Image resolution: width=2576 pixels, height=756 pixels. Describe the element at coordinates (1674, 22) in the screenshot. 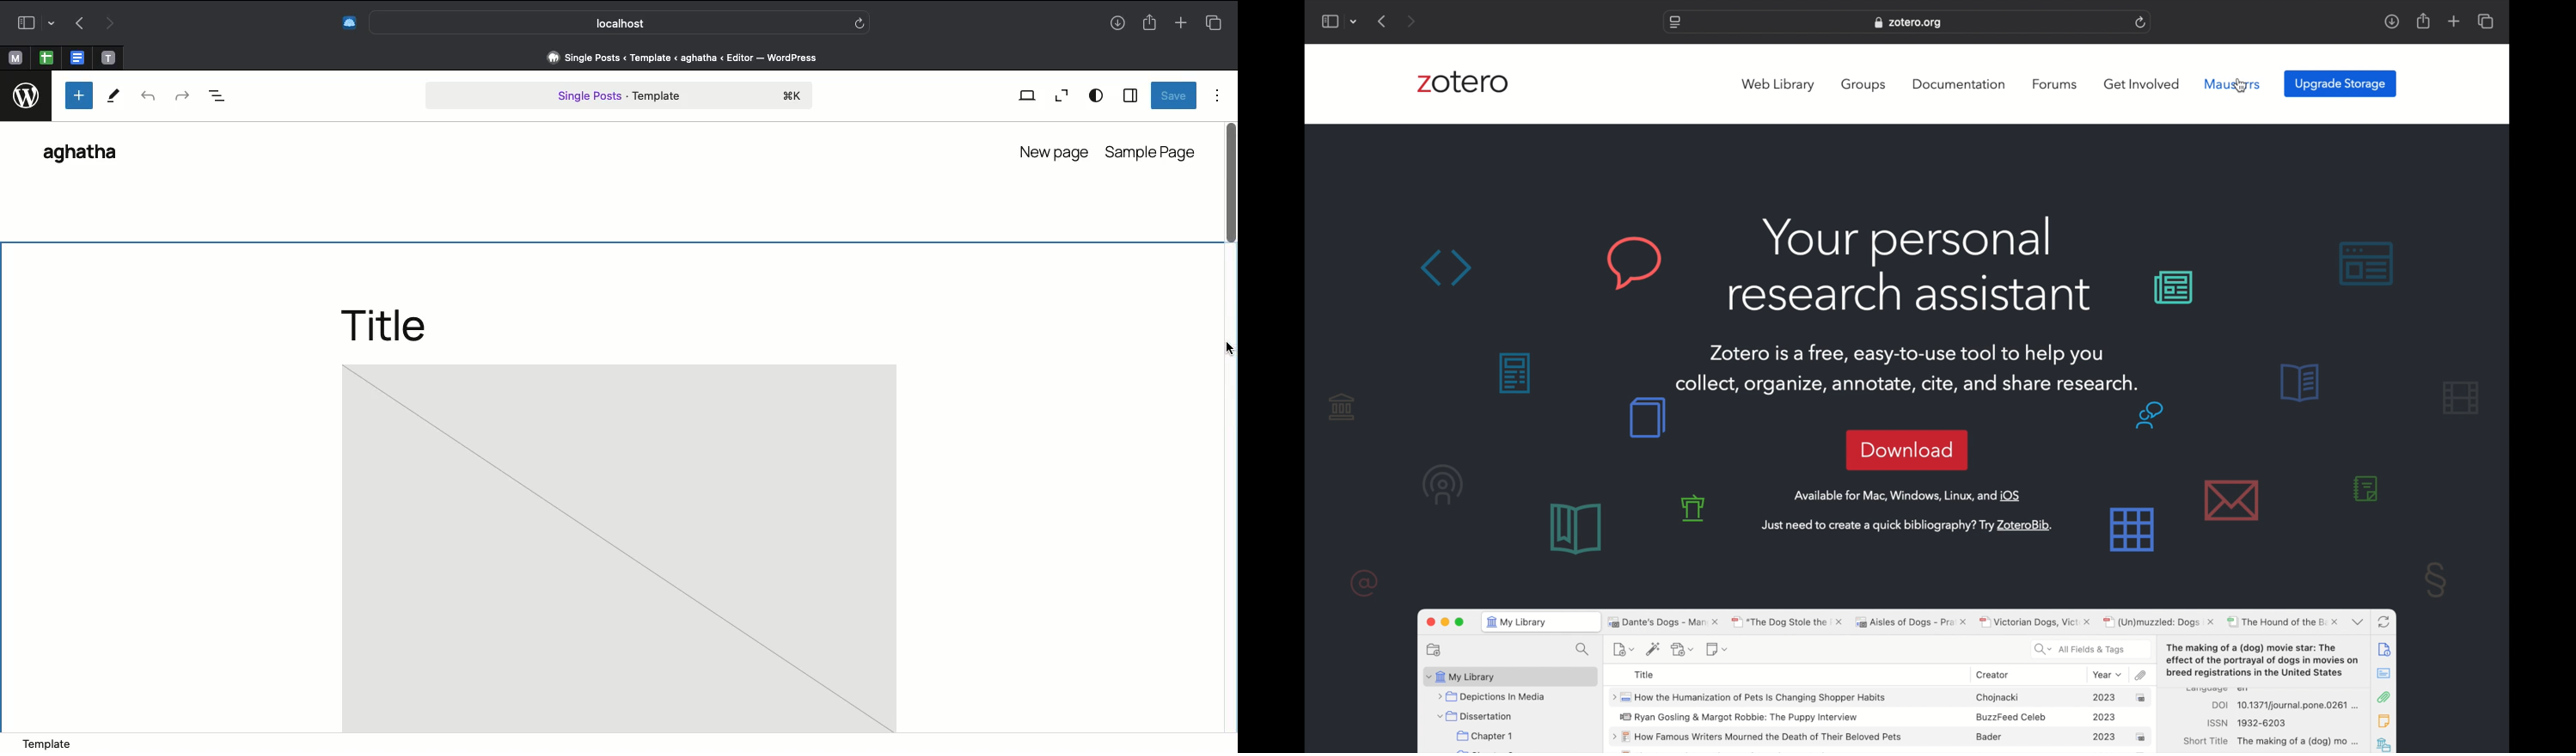

I see `website settings` at that location.